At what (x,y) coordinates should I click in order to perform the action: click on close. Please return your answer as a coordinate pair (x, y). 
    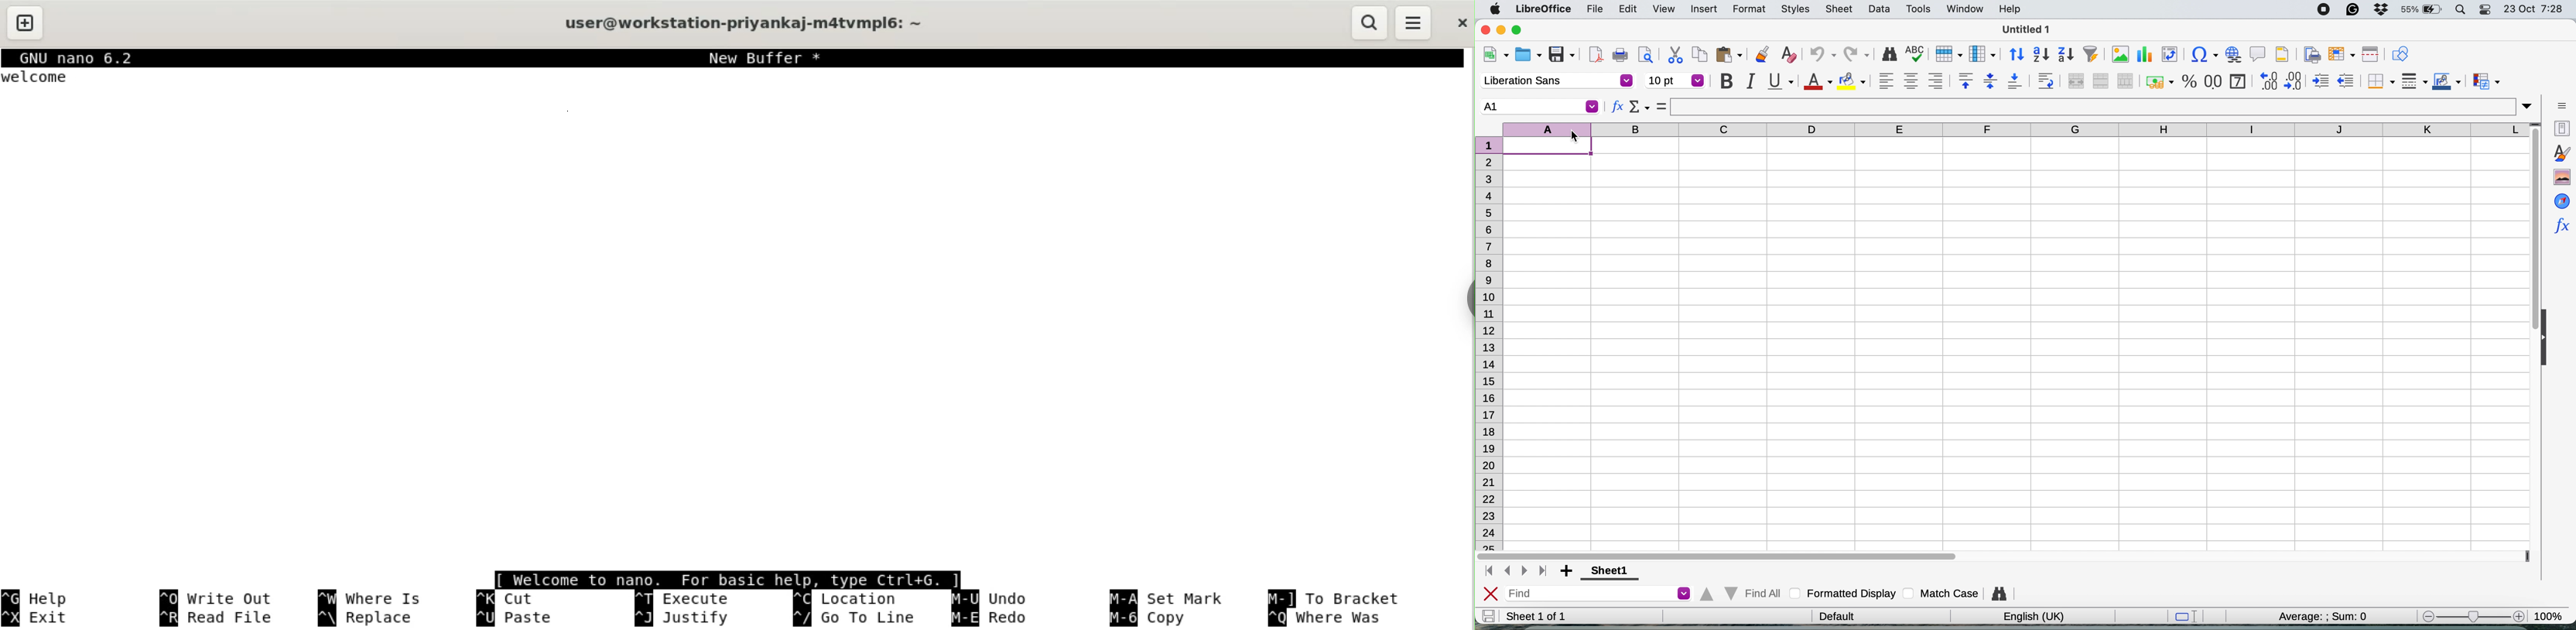
    Looking at the image, I should click on (1484, 30).